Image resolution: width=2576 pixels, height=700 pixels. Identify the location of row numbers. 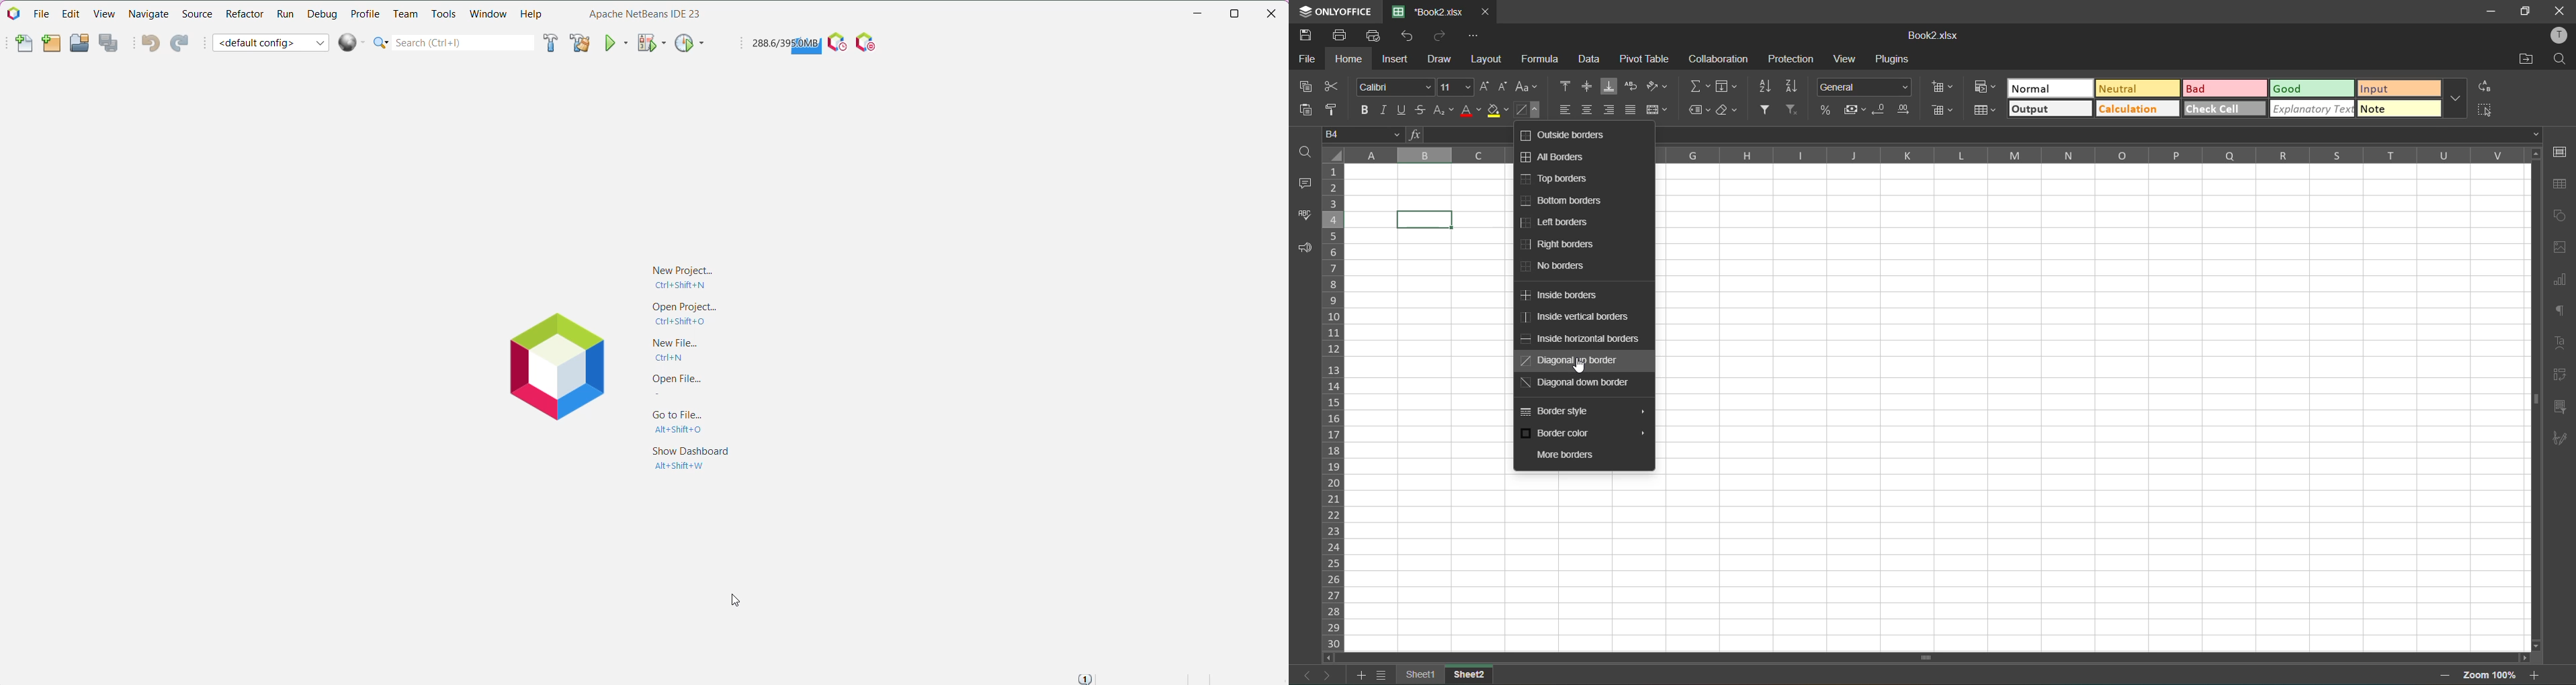
(1337, 404).